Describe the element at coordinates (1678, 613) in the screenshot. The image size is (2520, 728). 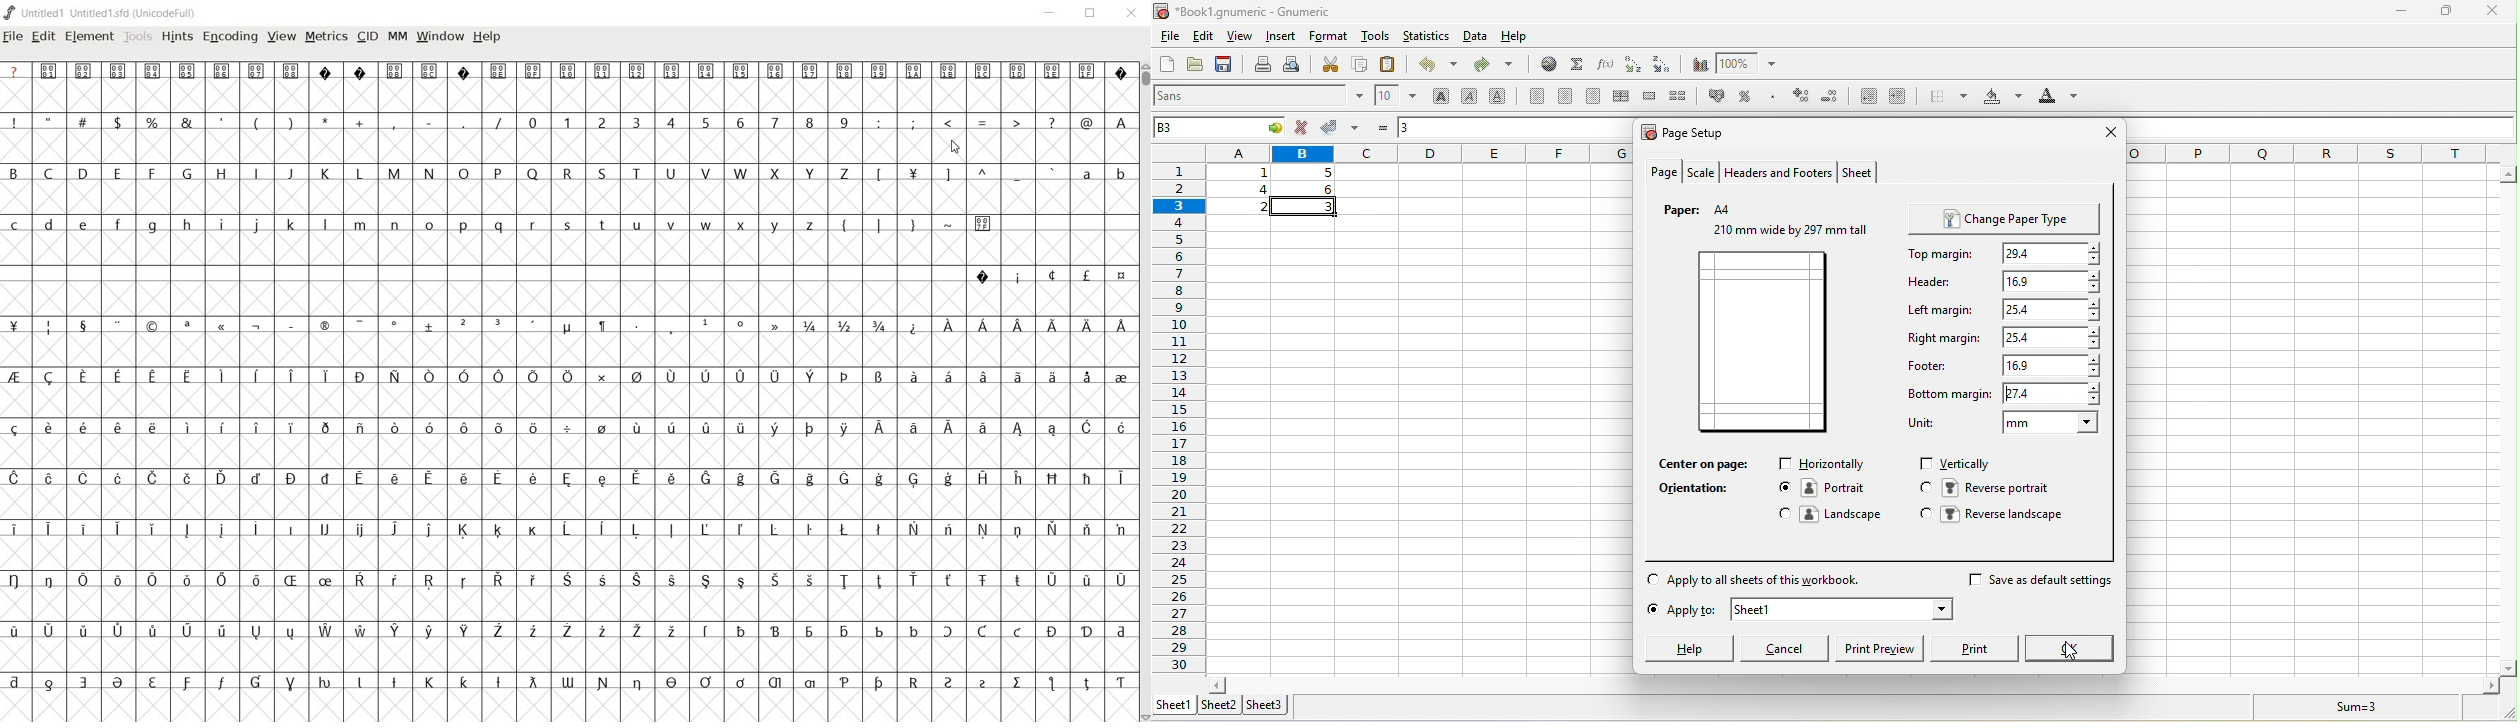
I see `apply to` at that location.